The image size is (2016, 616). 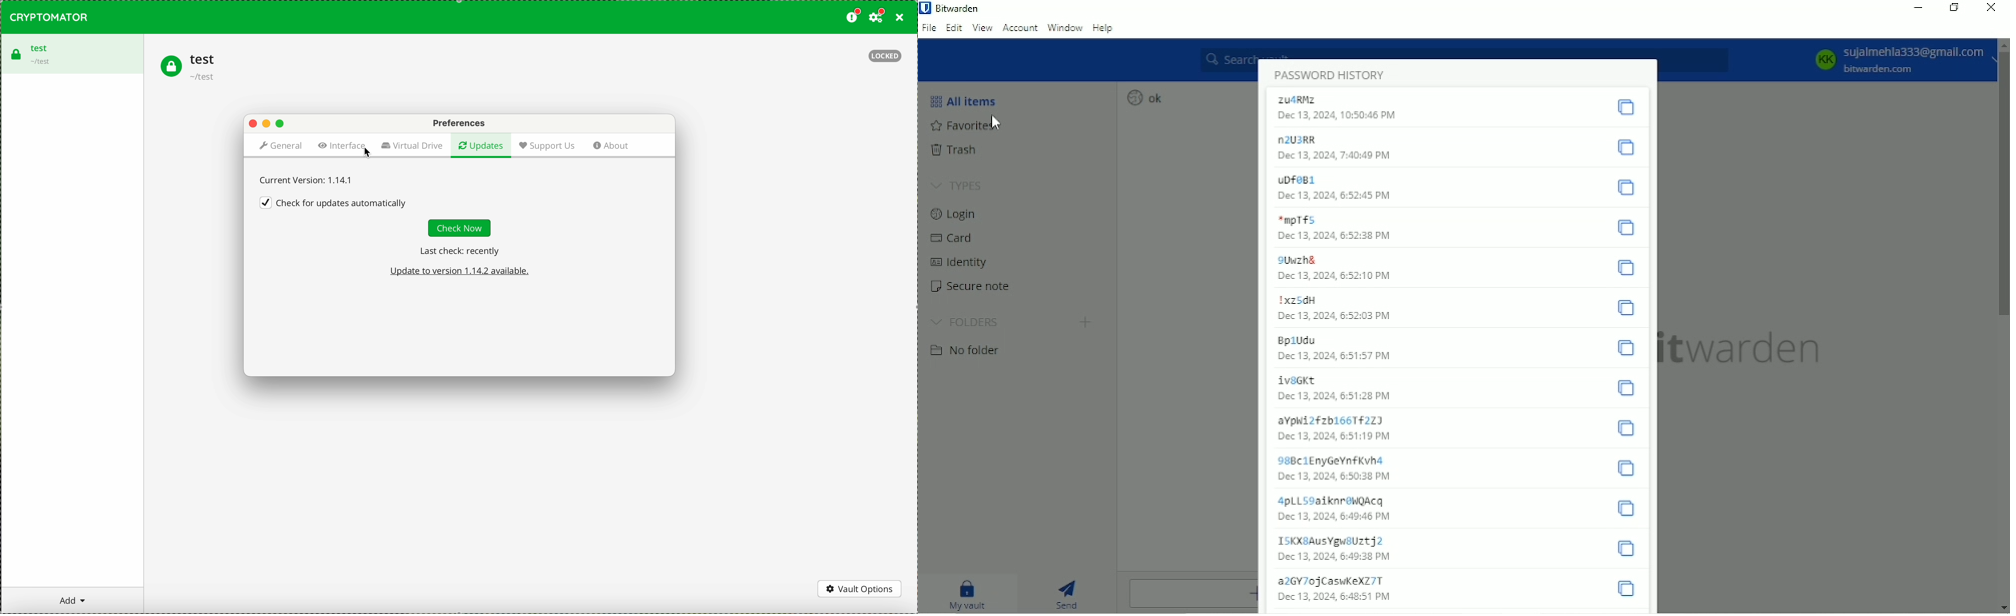 I want to click on maximize, so click(x=281, y=125).